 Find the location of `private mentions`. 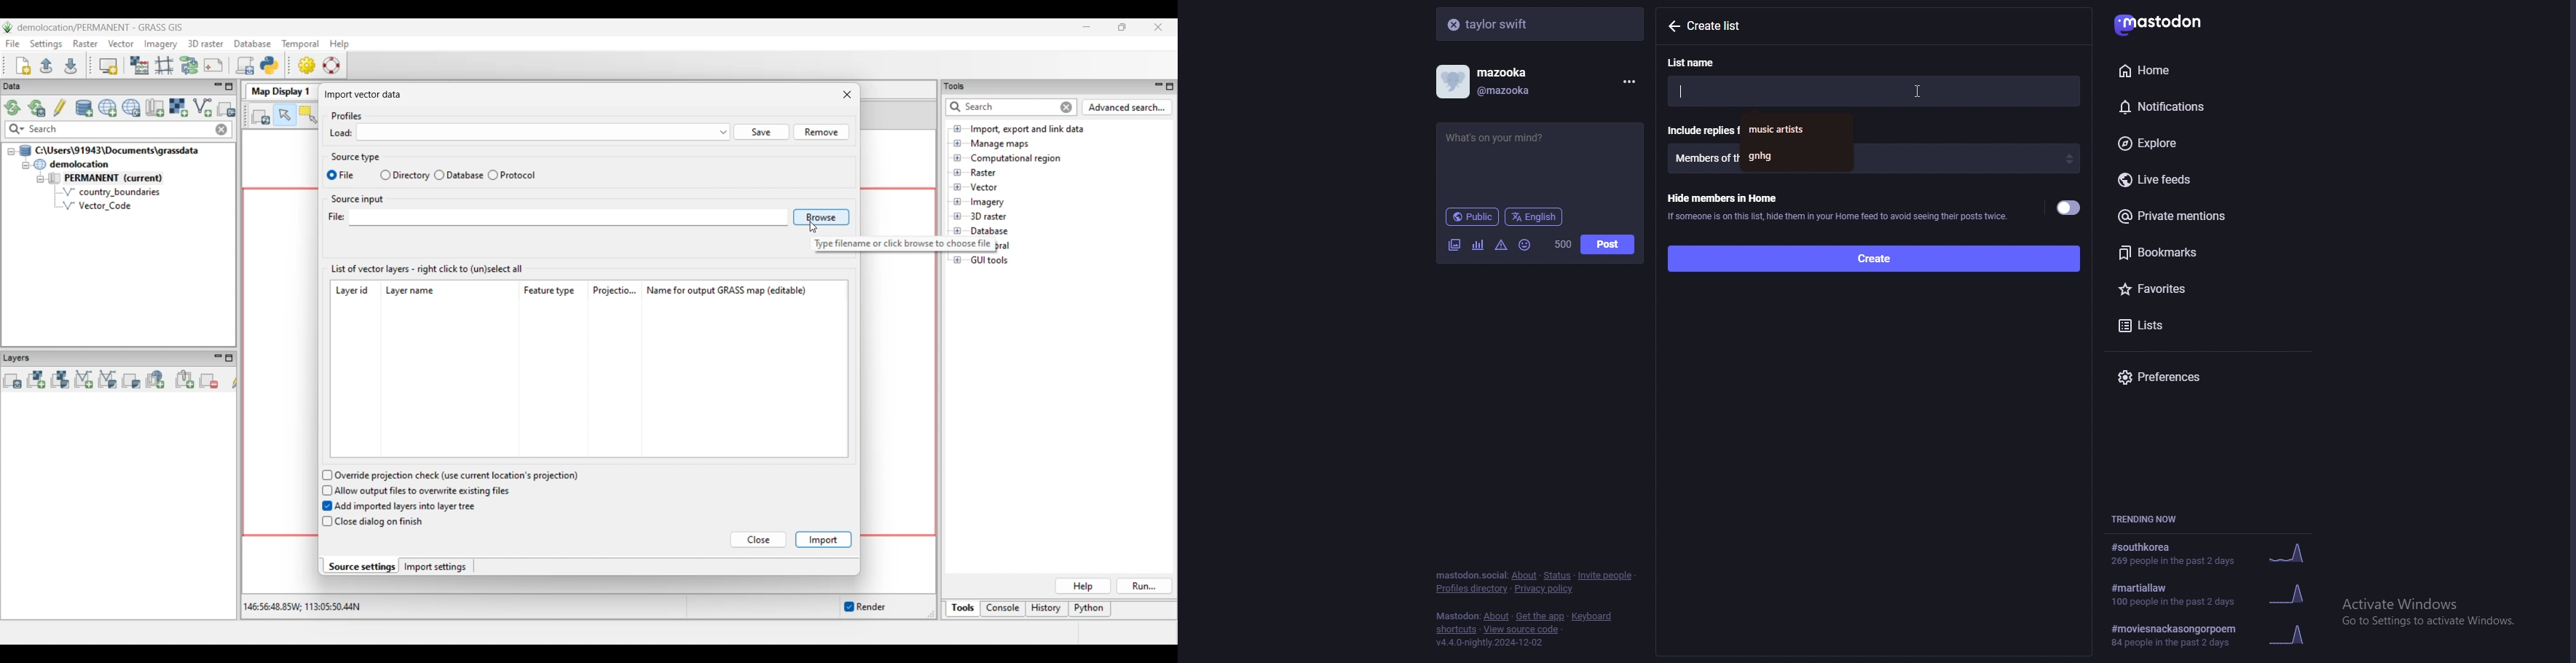

private mentions is located at coordinates (2206, 216).